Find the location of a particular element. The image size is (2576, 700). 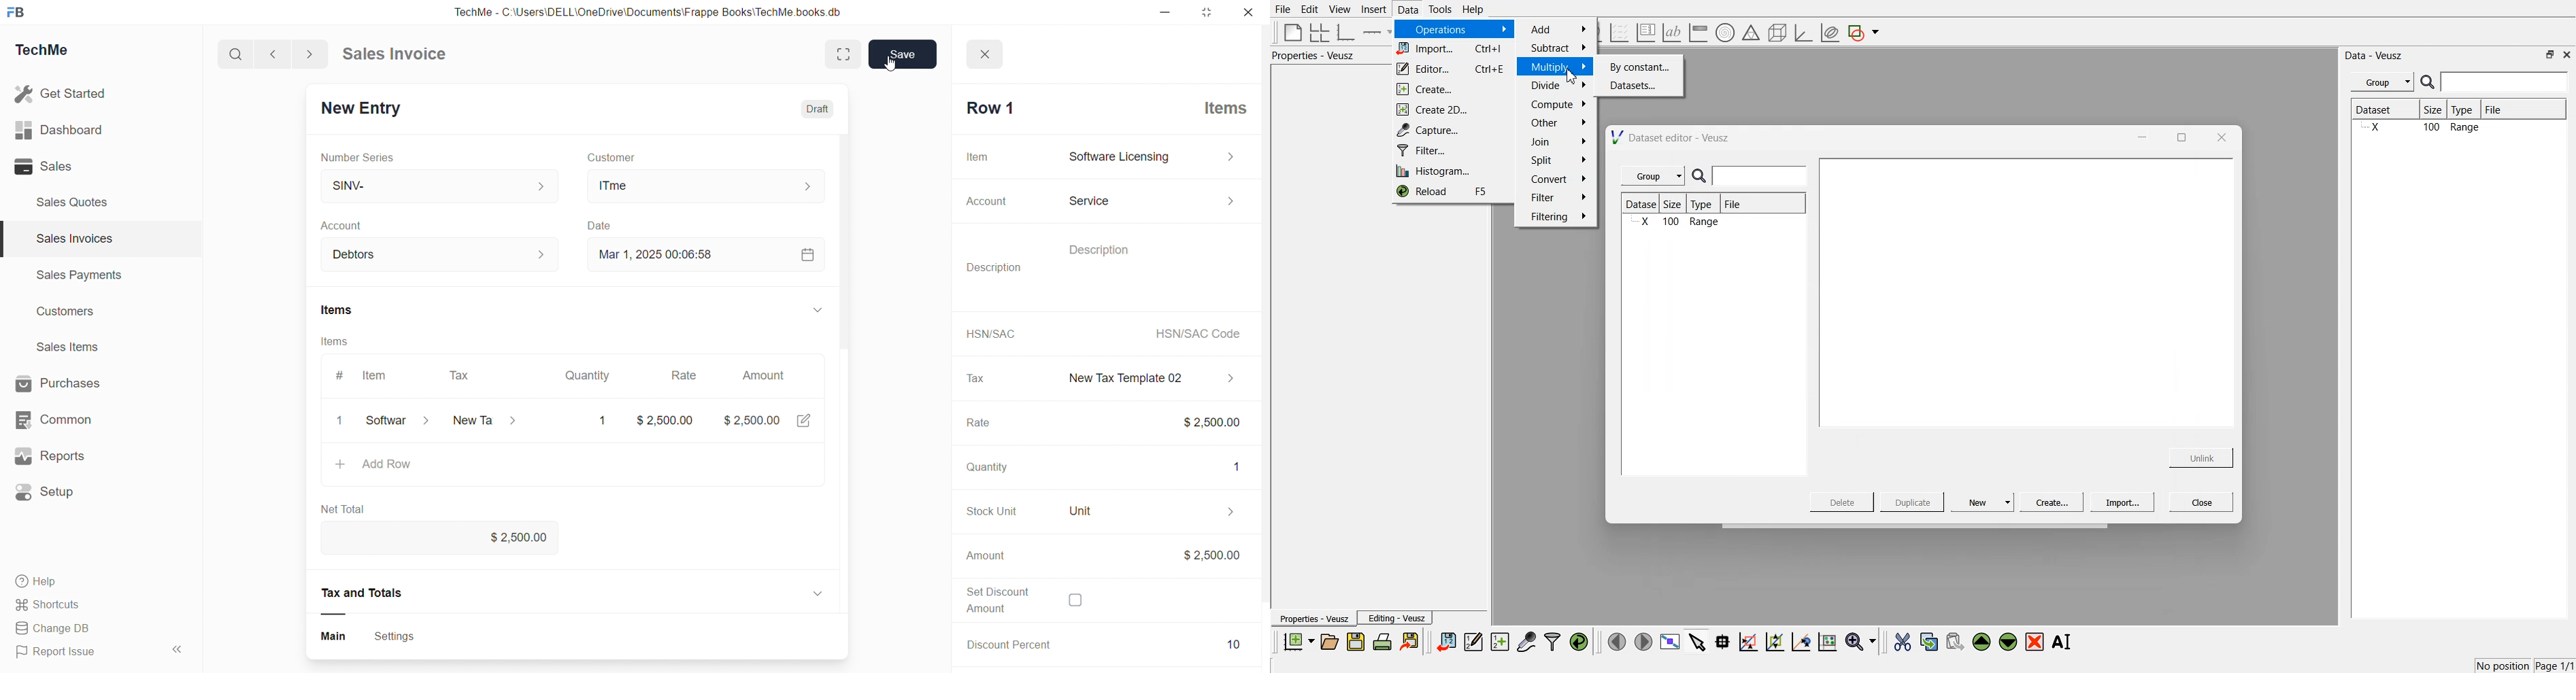

$2,500.00 is located at coordinates (511, 538).